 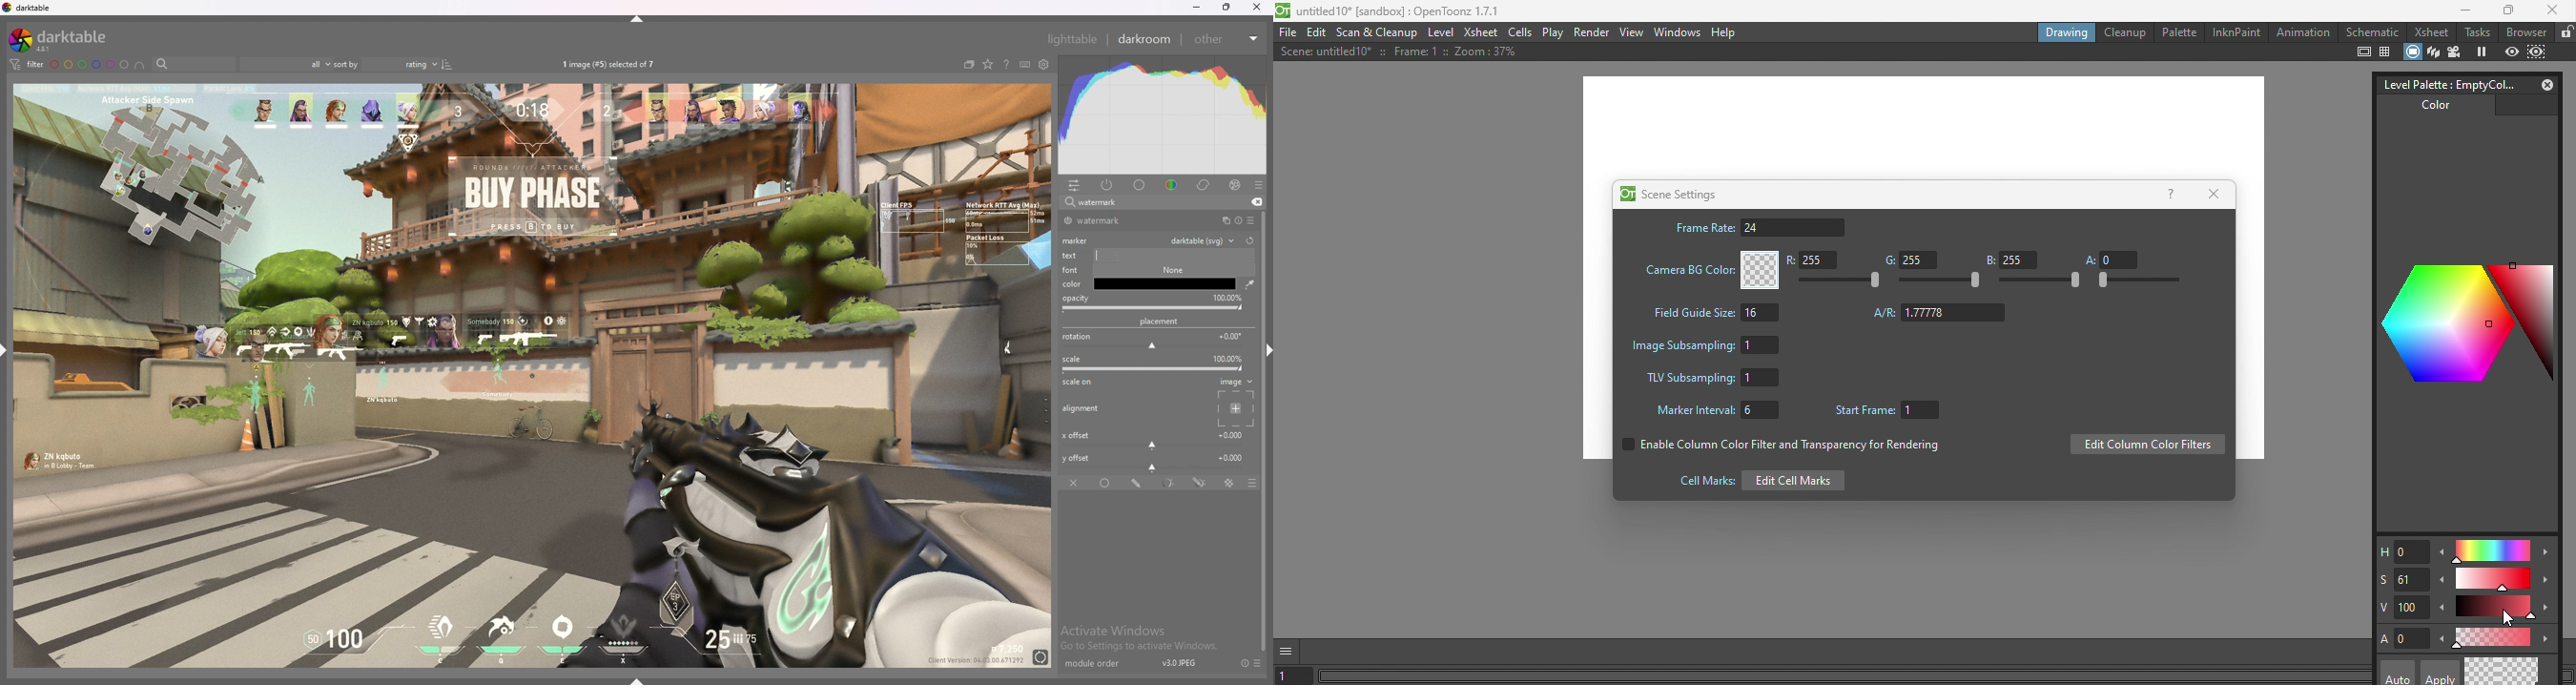 What do you see at coordinates (1099, 664) in the screenshot?
I see `module order` at bounding box center [1099, 664].